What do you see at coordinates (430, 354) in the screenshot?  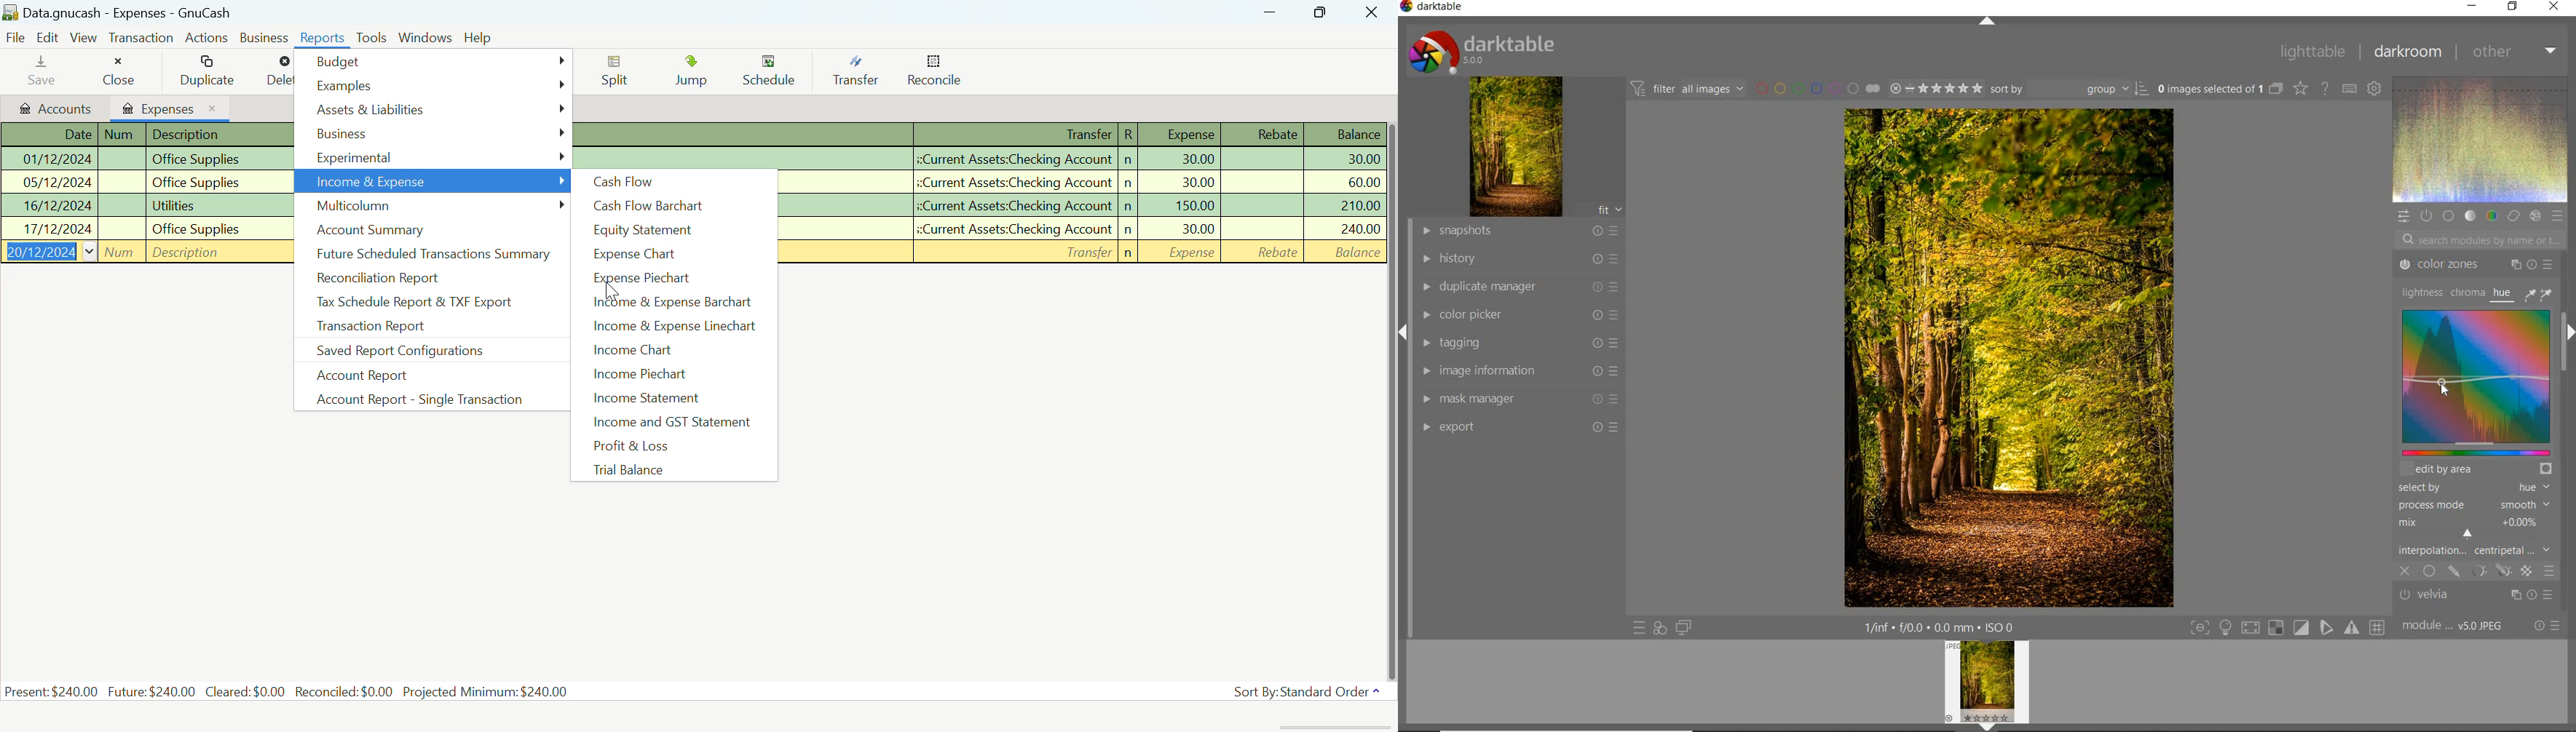 I see `Saved Report Configurations` at bounding box center [430, 354].